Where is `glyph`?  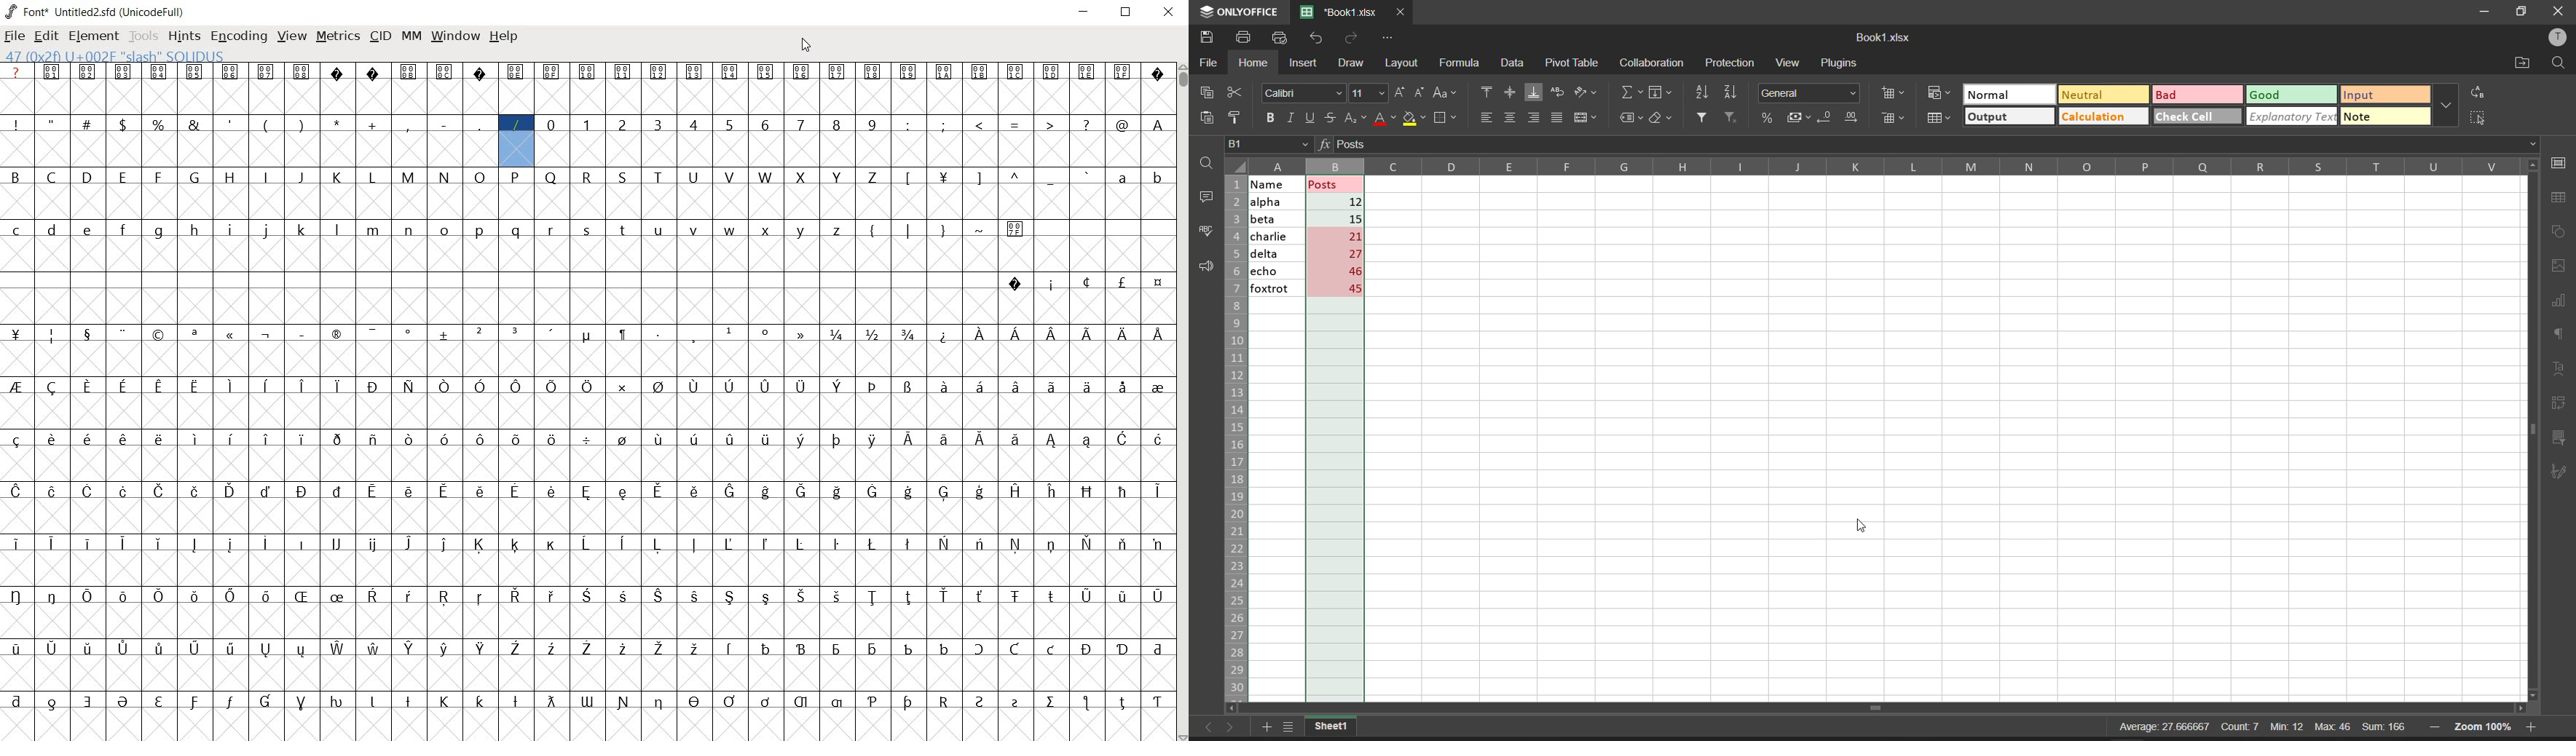 glyph is located at coordinates (52, 336).